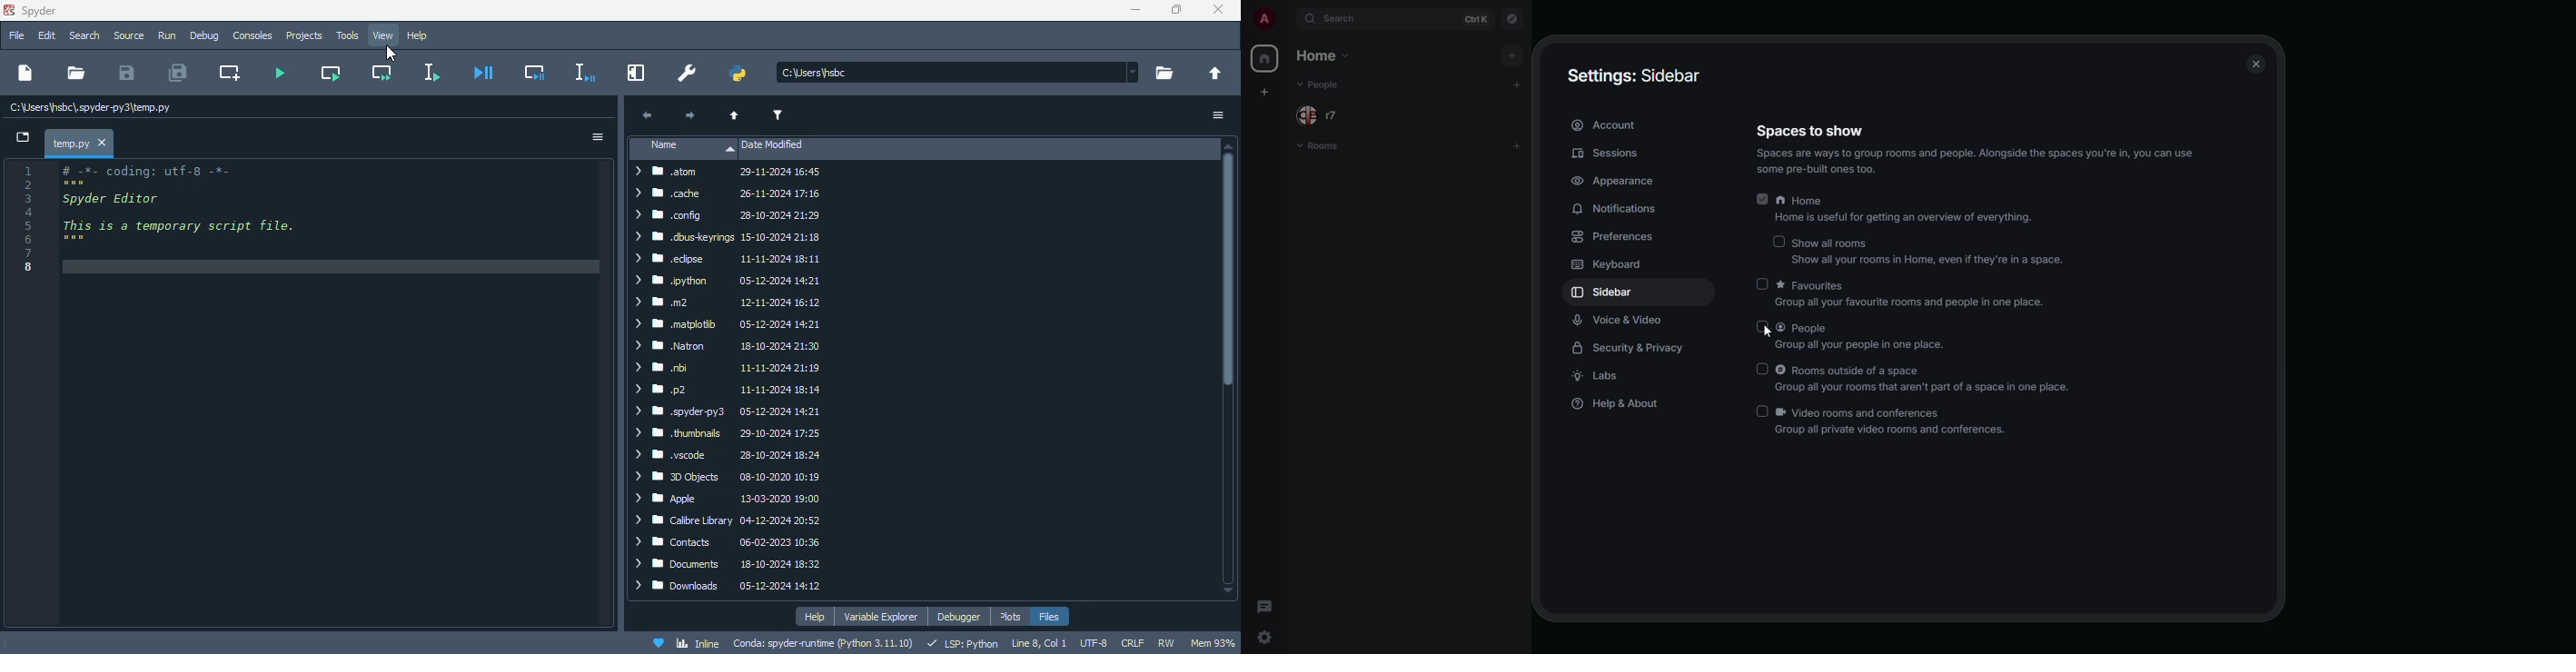 The height and width of the screenshot is (672, 2576). Describe the element at coordinates (331, 394) in the screenshot. I see `editor` at that location.